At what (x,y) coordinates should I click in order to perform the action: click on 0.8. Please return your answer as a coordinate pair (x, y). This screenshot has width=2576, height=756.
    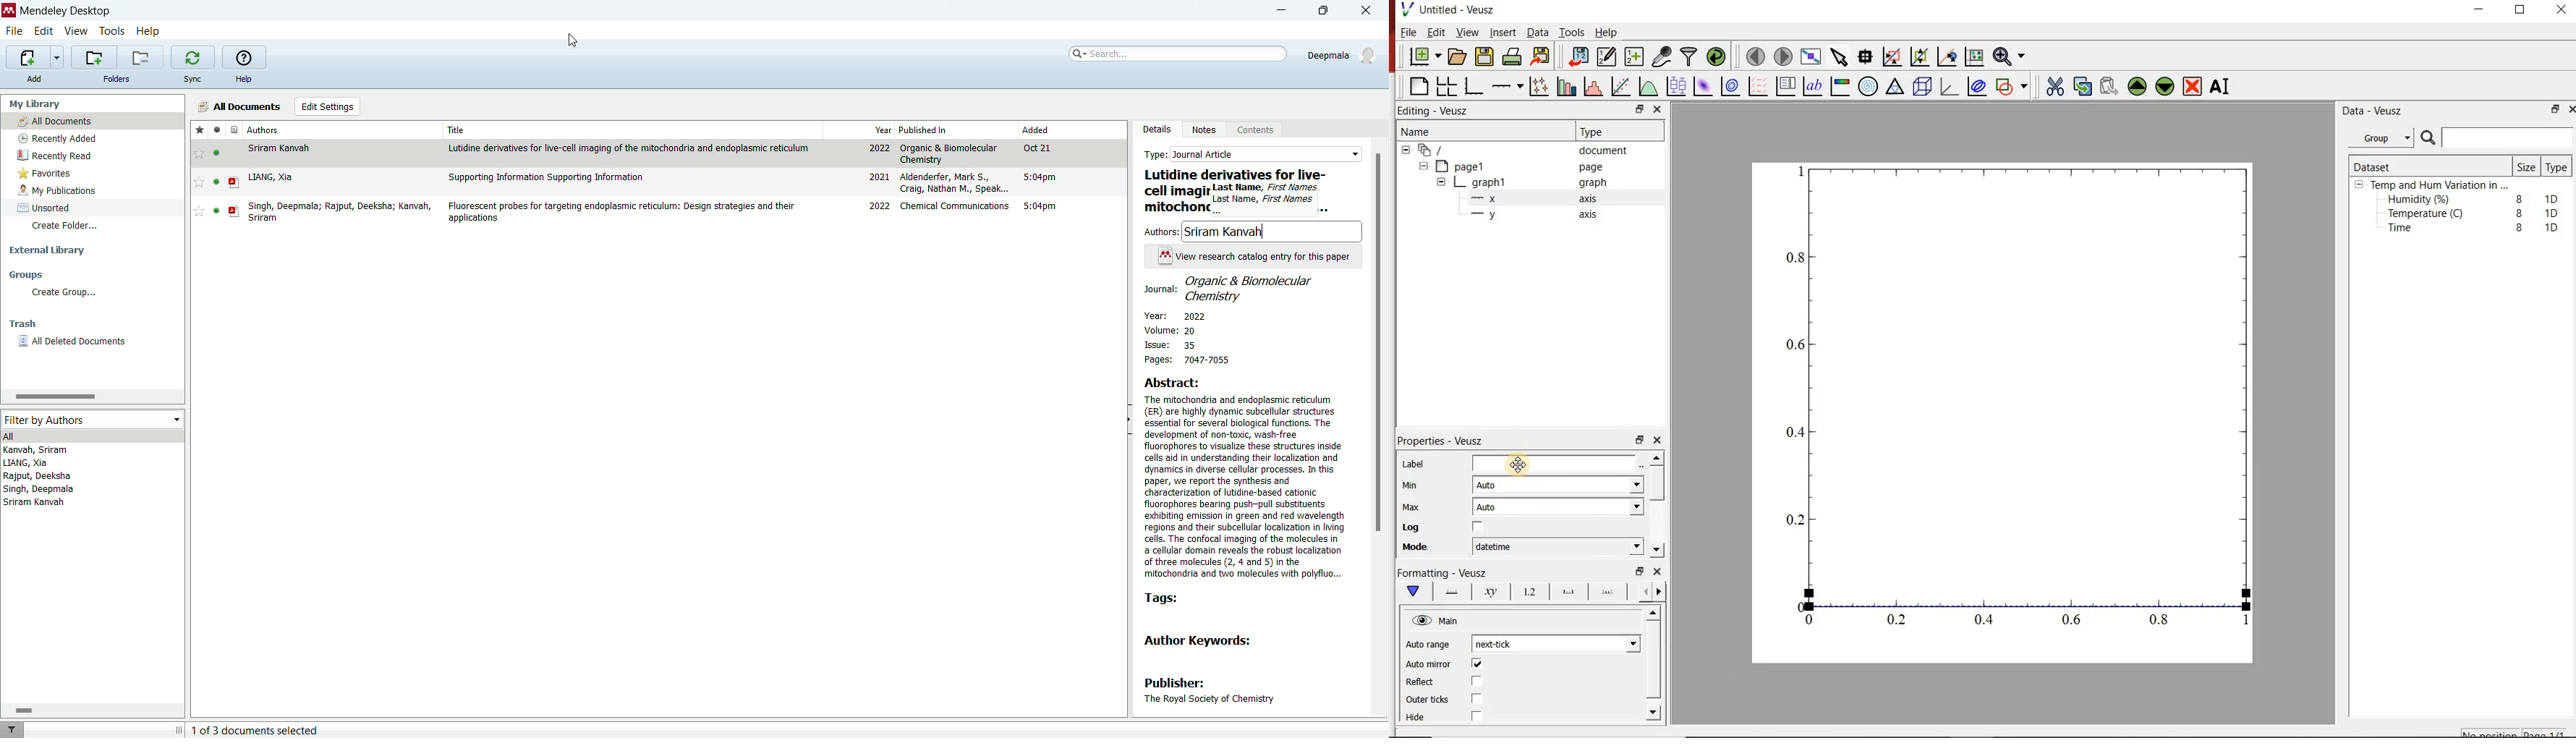
    Looking at the image, I should click on (1796, 257).